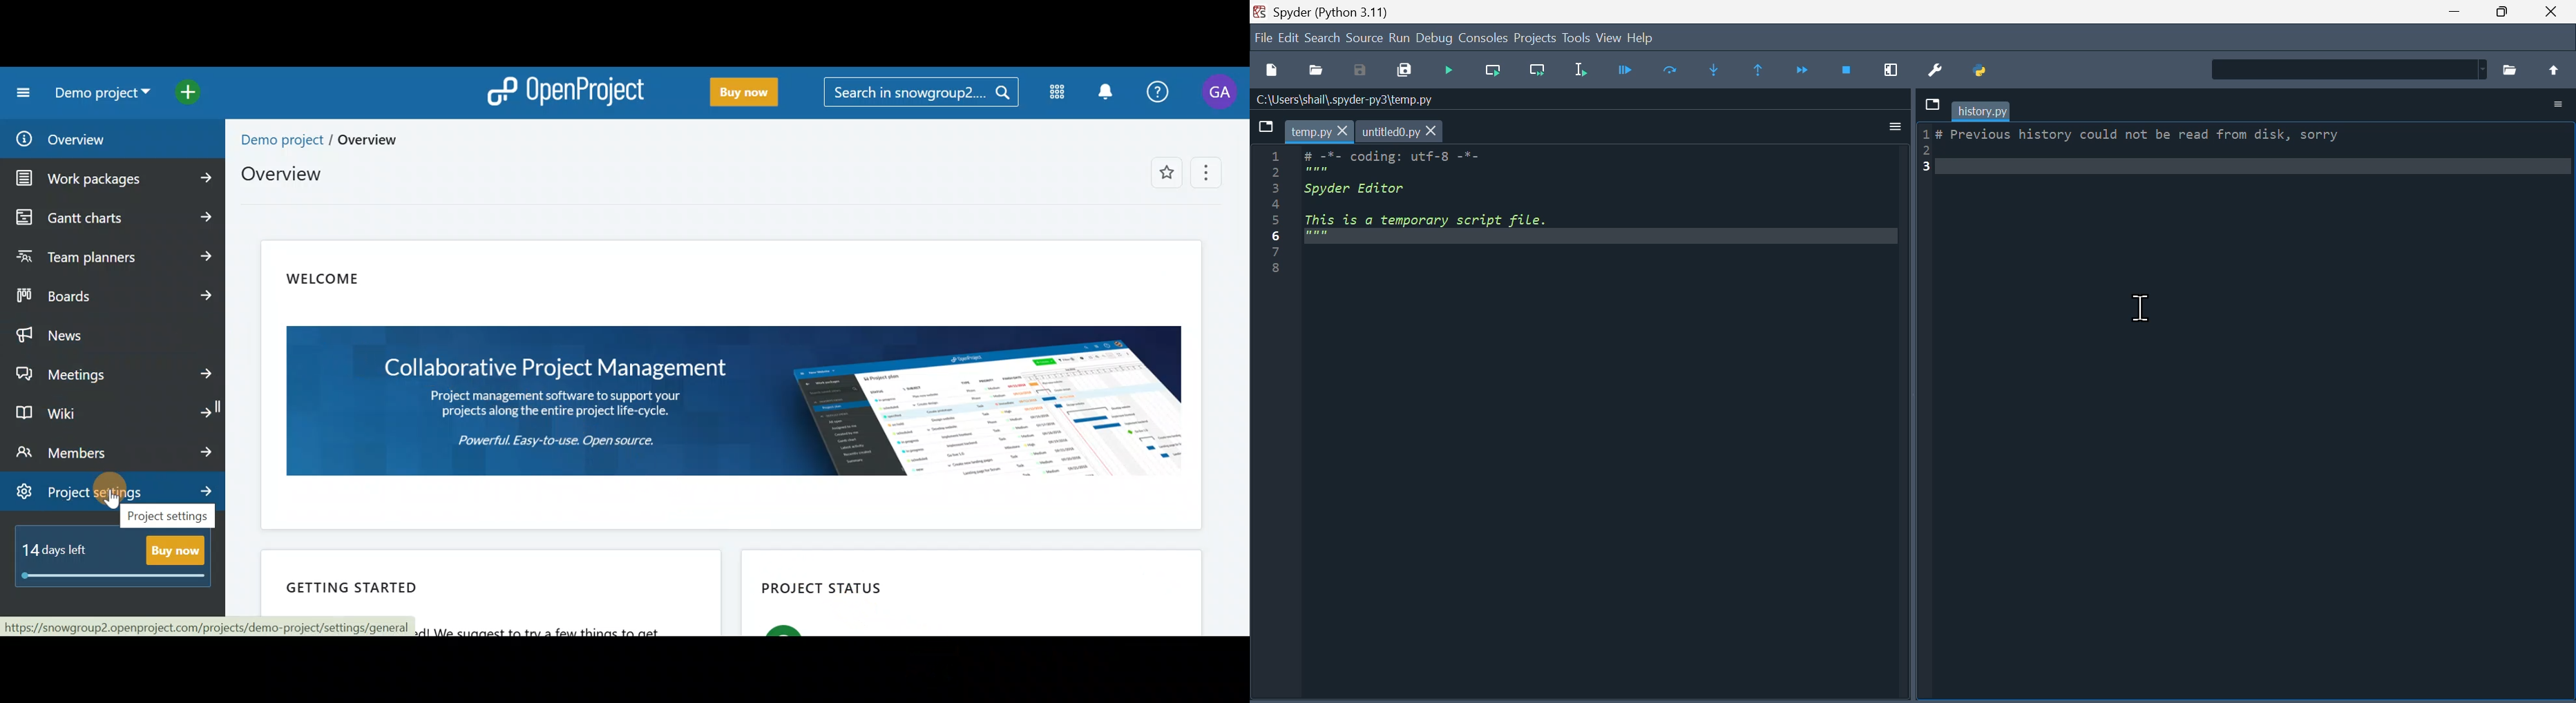 This screenshot has height=728, width=2576. What do you see at coordinates (1270, 215) in the screenshot?
I see `serial number 1-8` at bounding box center [1270, 215].